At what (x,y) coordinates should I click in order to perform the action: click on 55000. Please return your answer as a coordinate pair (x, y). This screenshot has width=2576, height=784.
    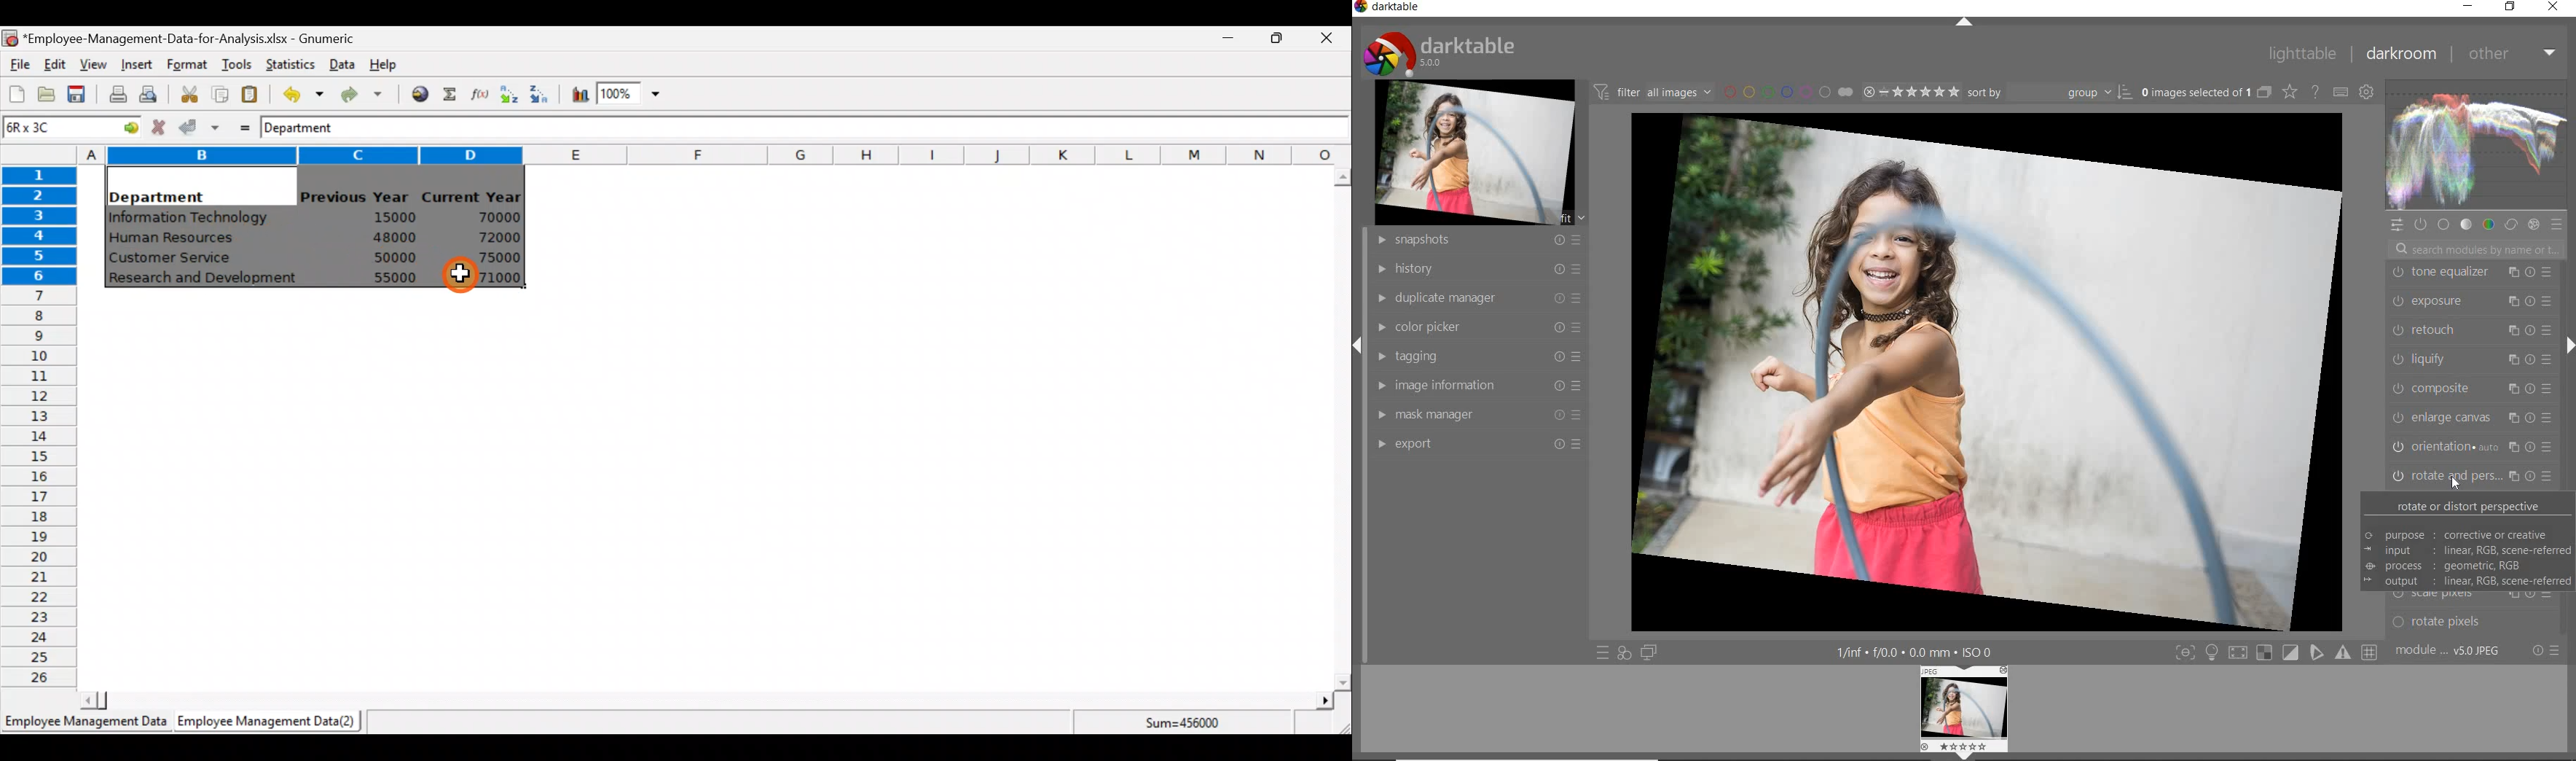
    Looking at the image, I should click on (396, 278).